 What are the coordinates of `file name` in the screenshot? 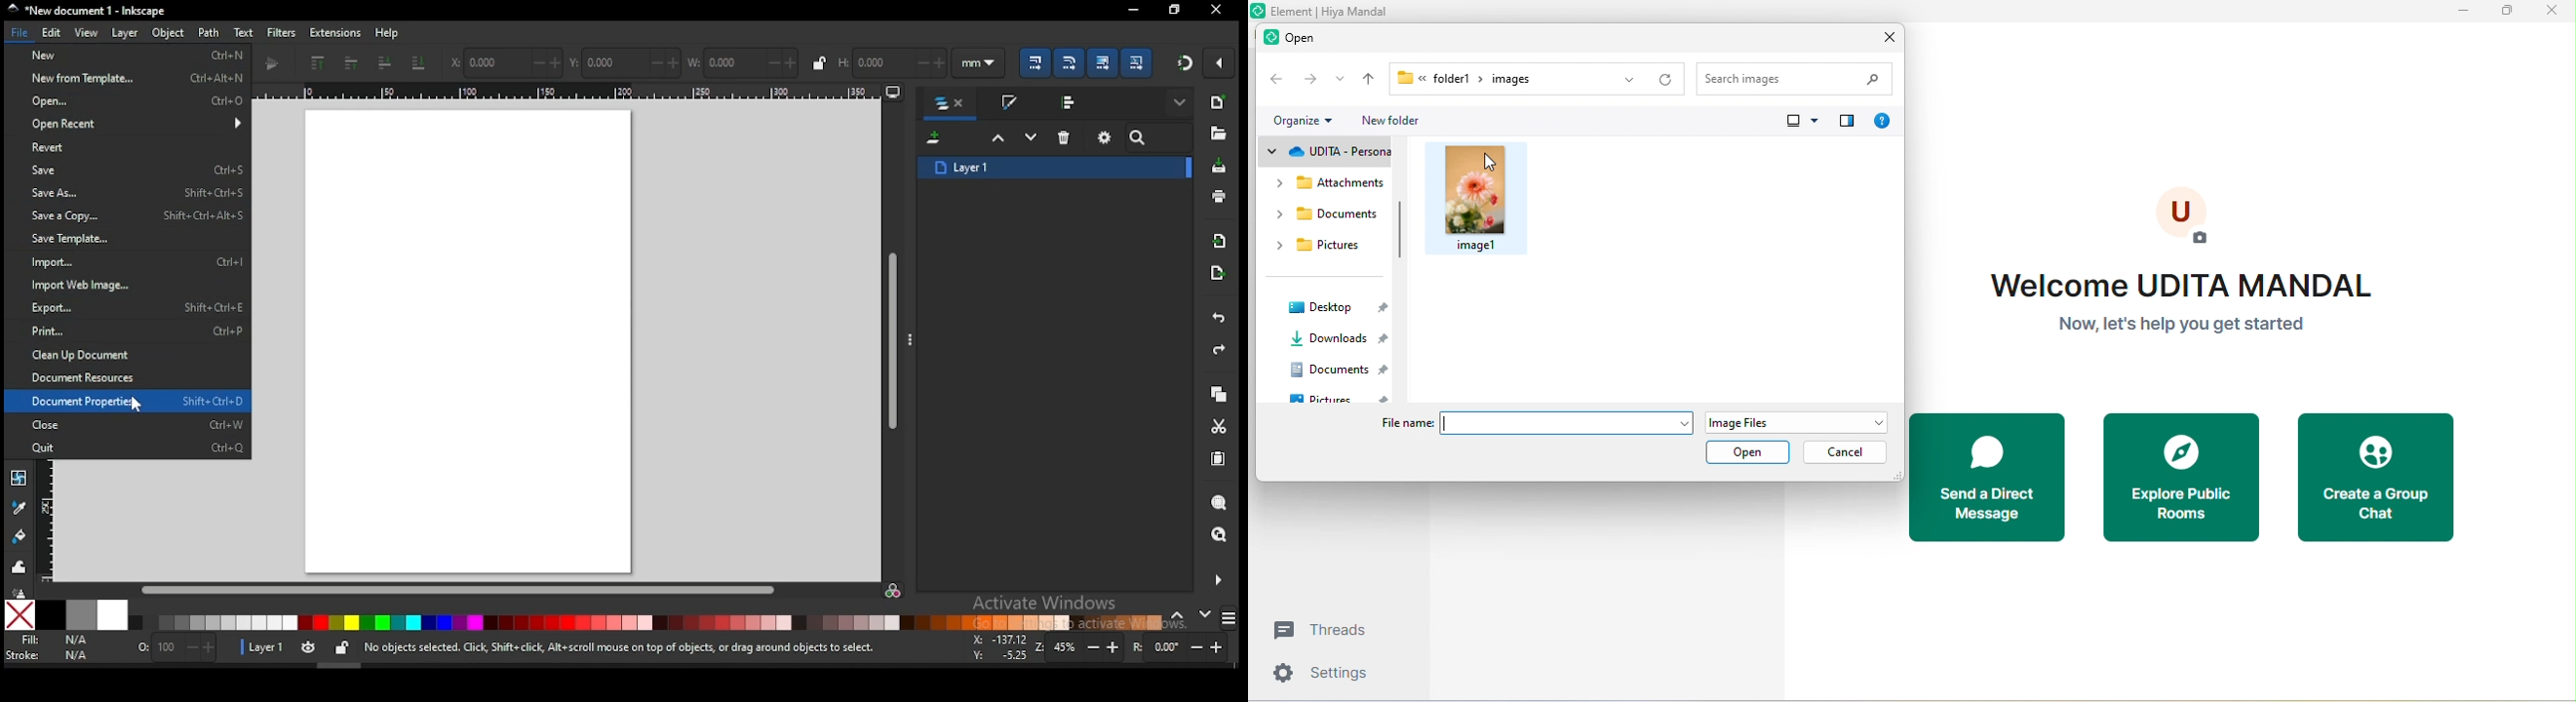 It's located at (1533, 424).